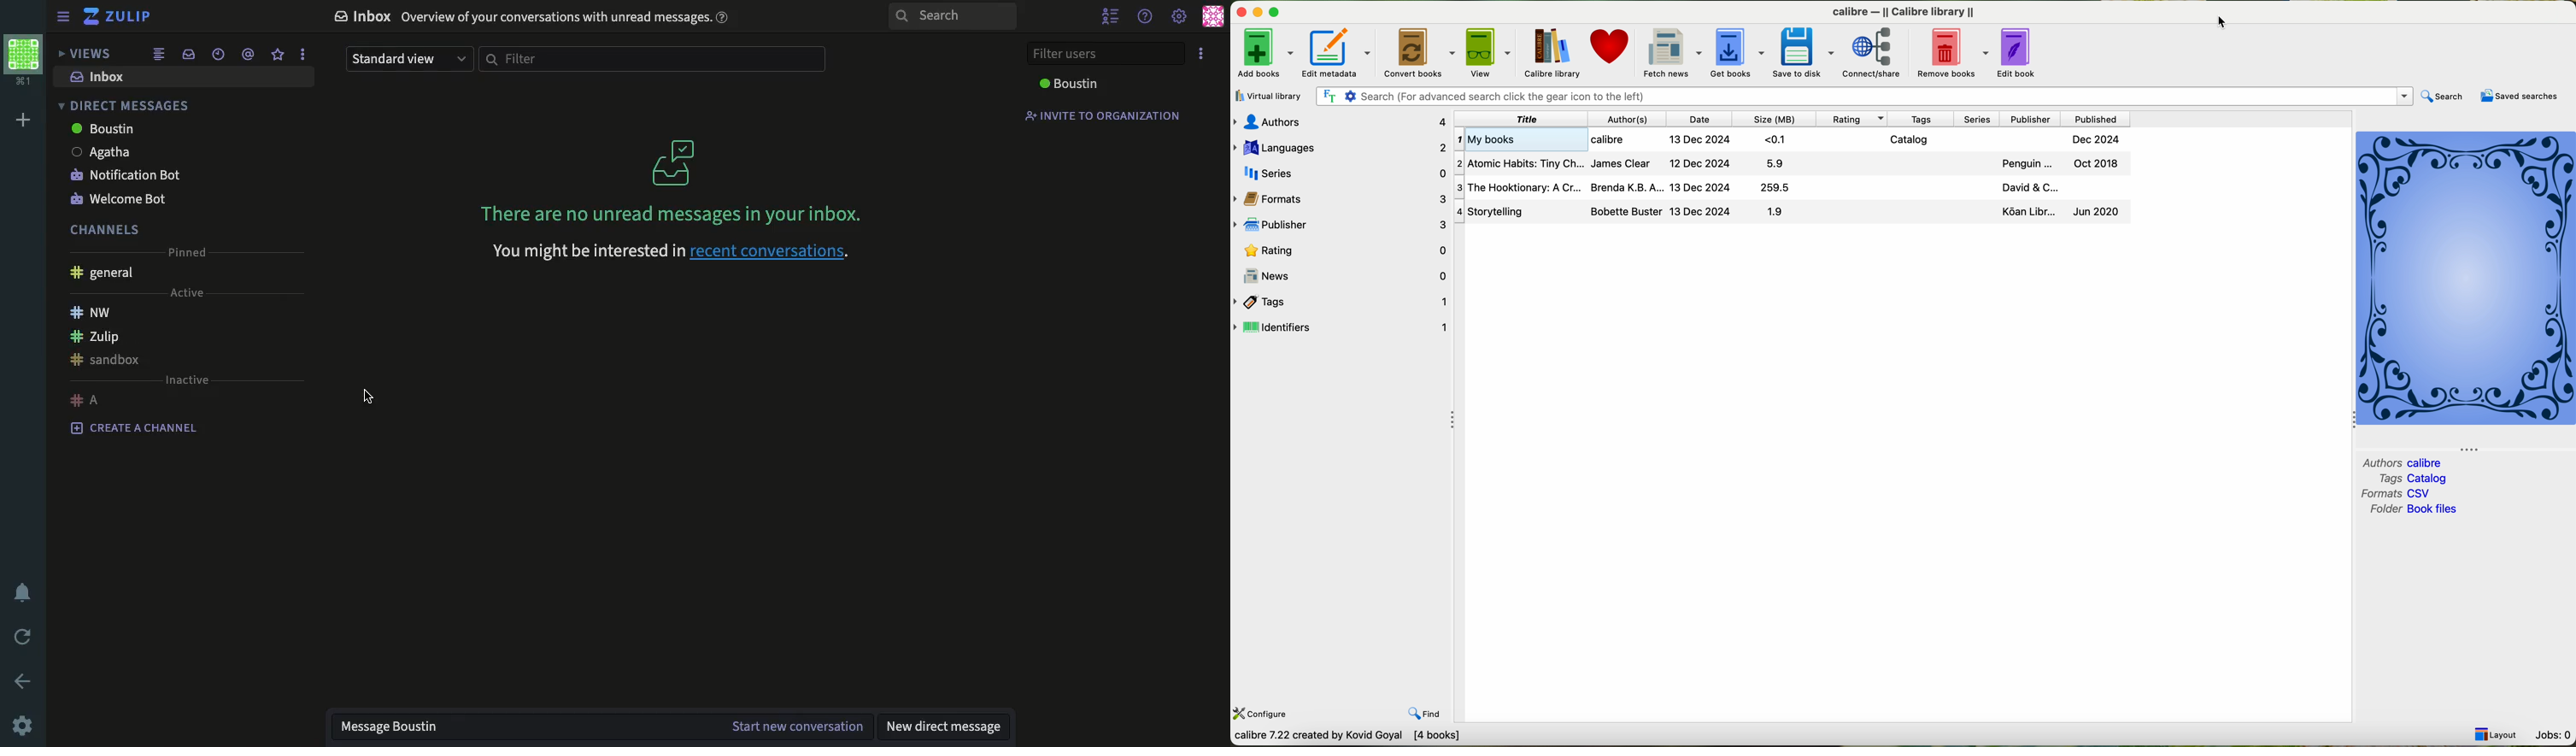 The image size is (2576, 756). What do you see at coordinates (798, 726) in the screenshot?
I see `start new conversation` at bounding box center [798, 726].